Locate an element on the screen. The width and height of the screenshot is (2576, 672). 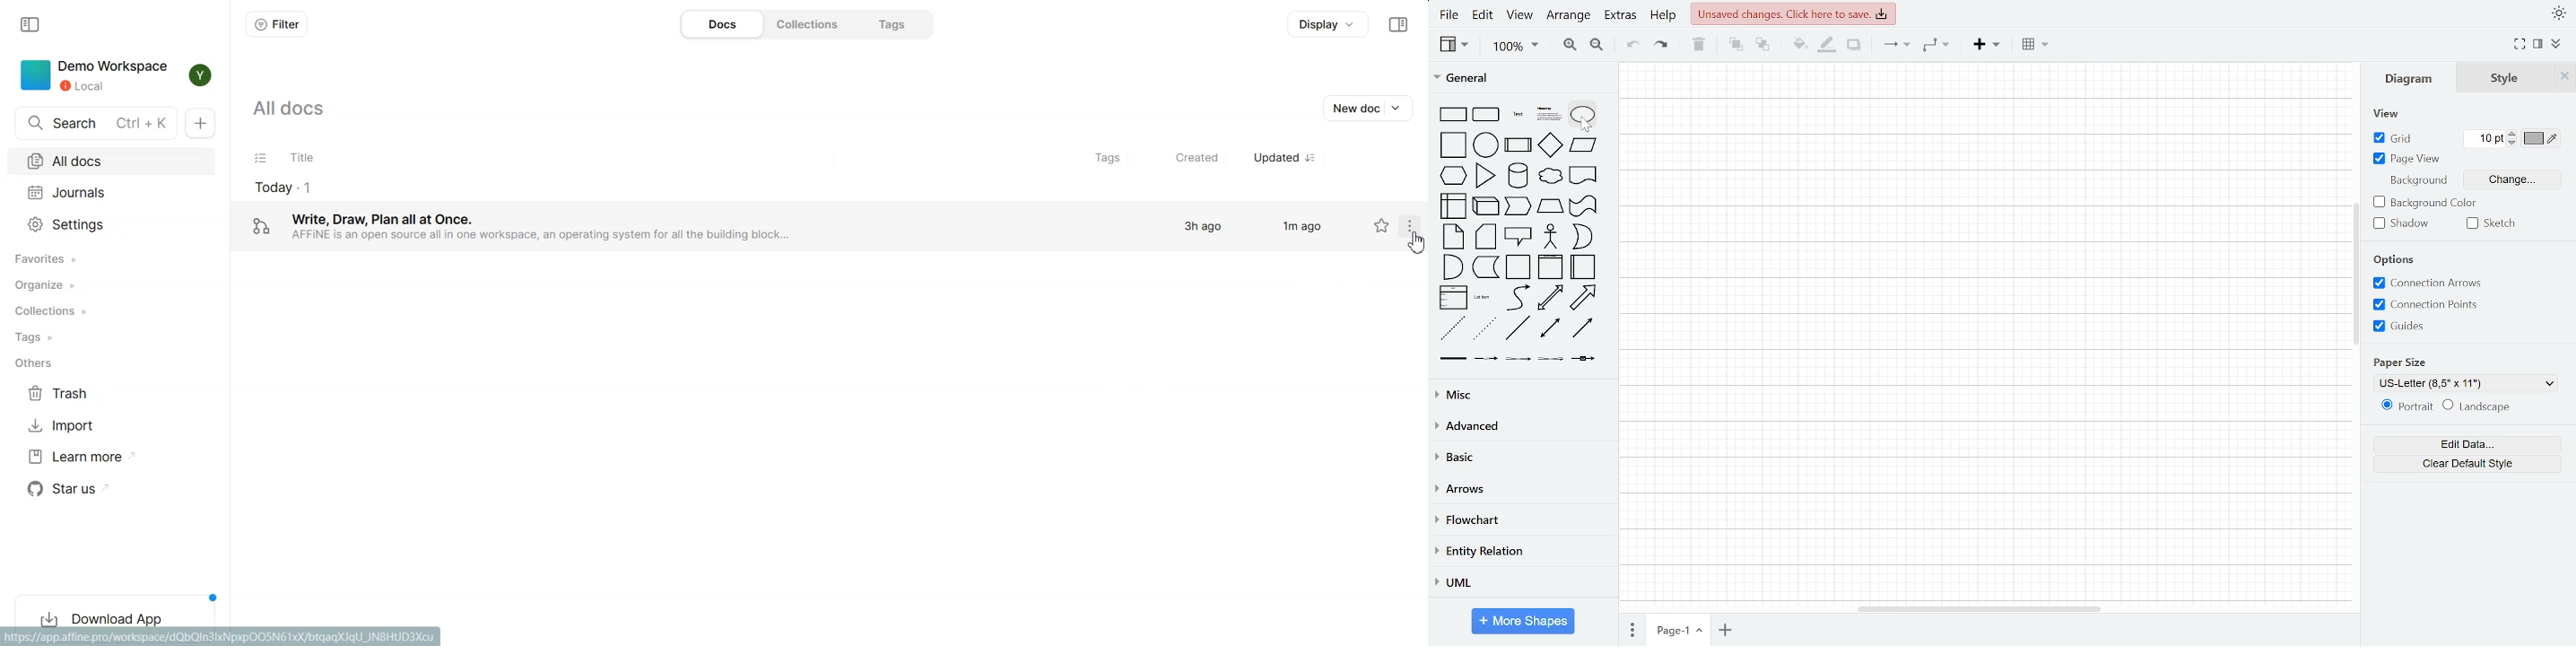
Star us is located at coordinates (99, 489).